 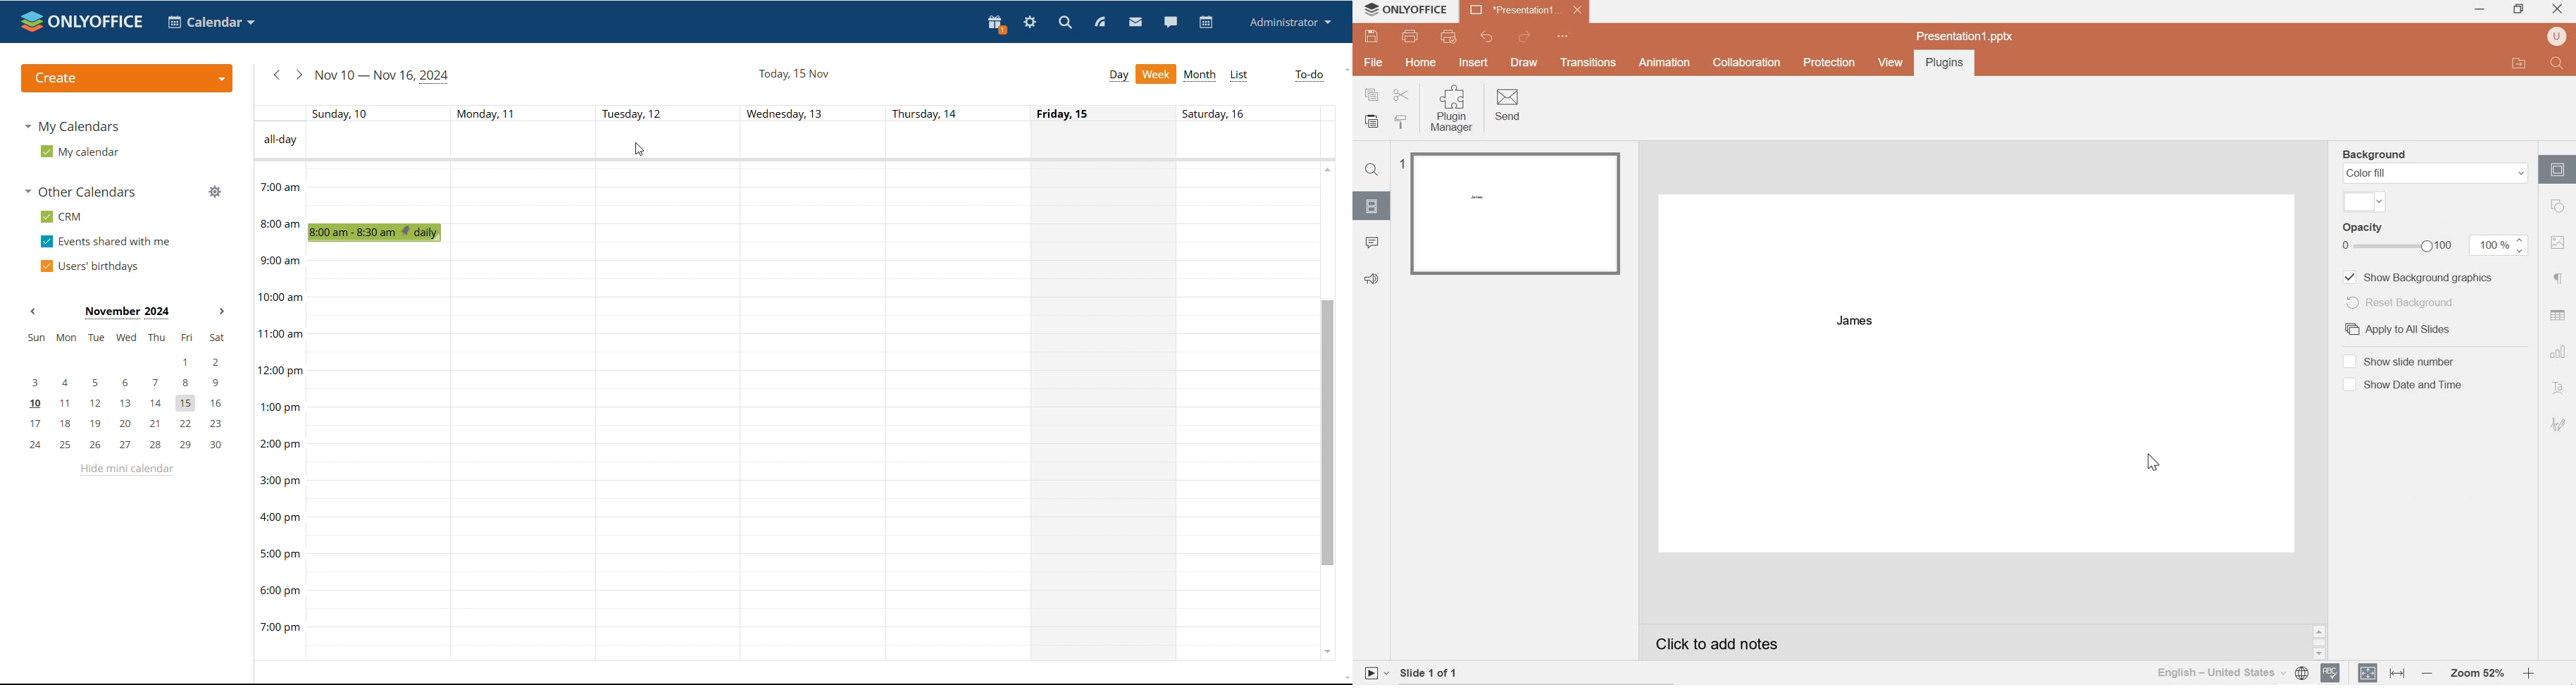 I want to click on show sider number, so click(x=2398, y=362).